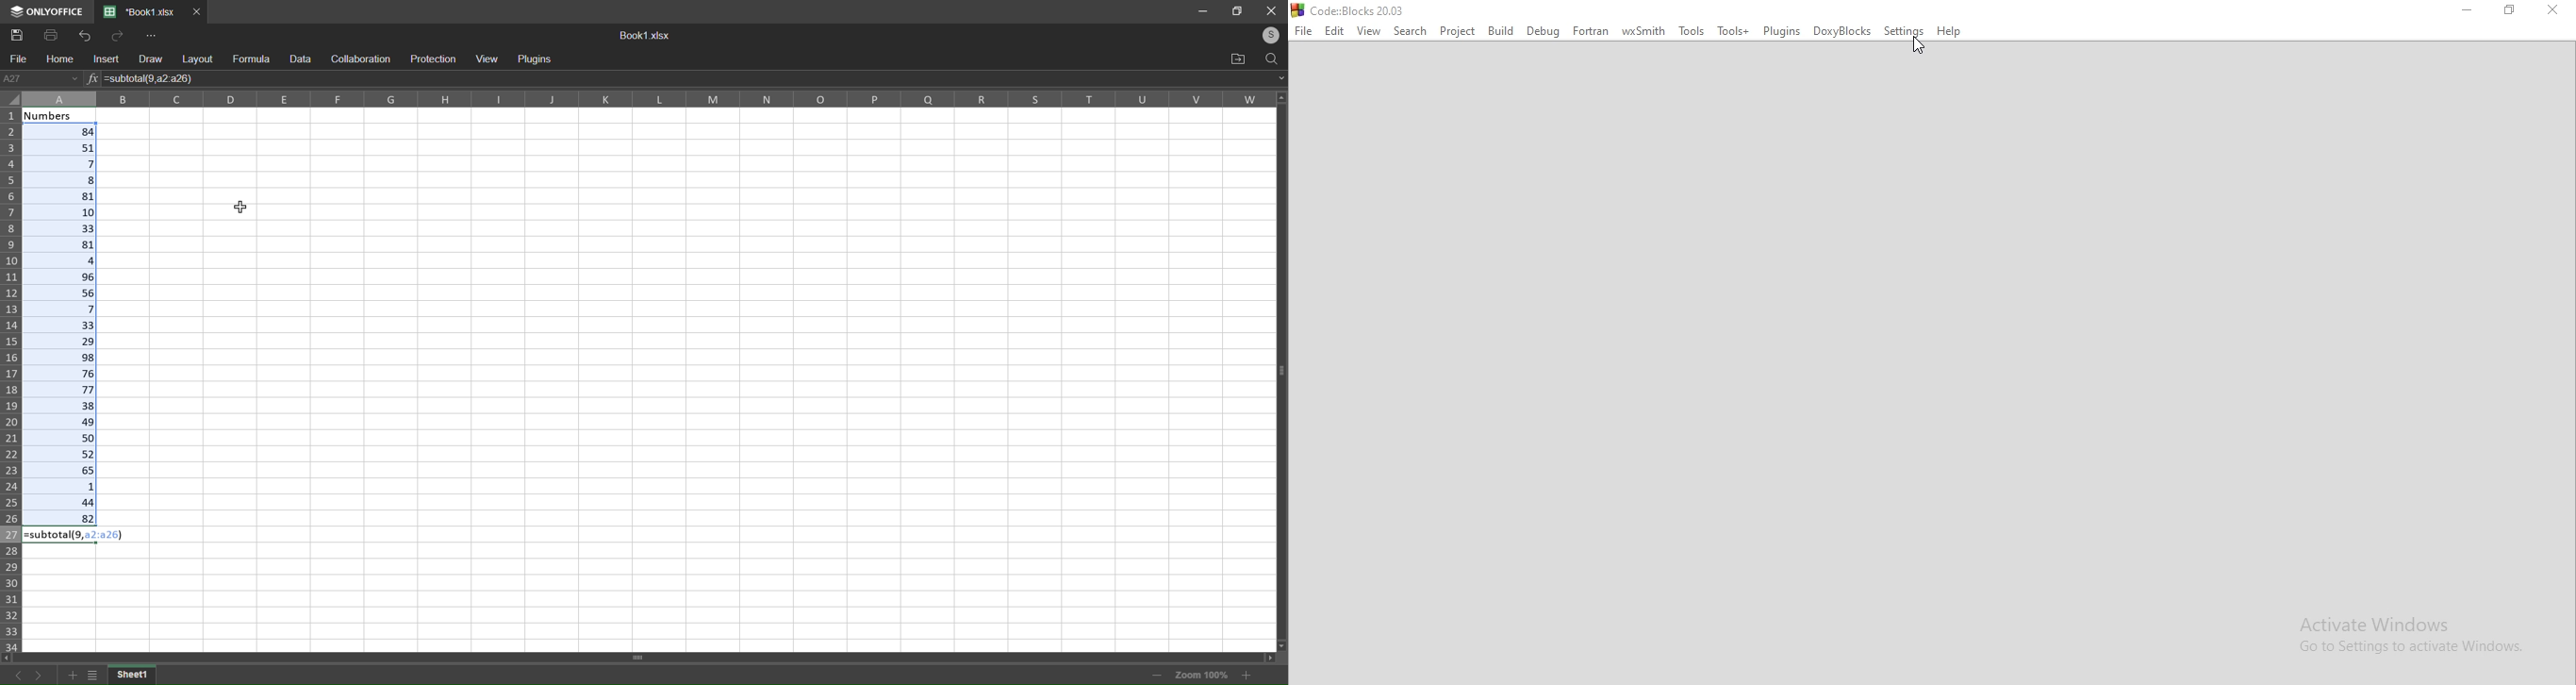 The width and height of the screenshot is (2576, 700). I want to click on Numbers, so click(51, 115).